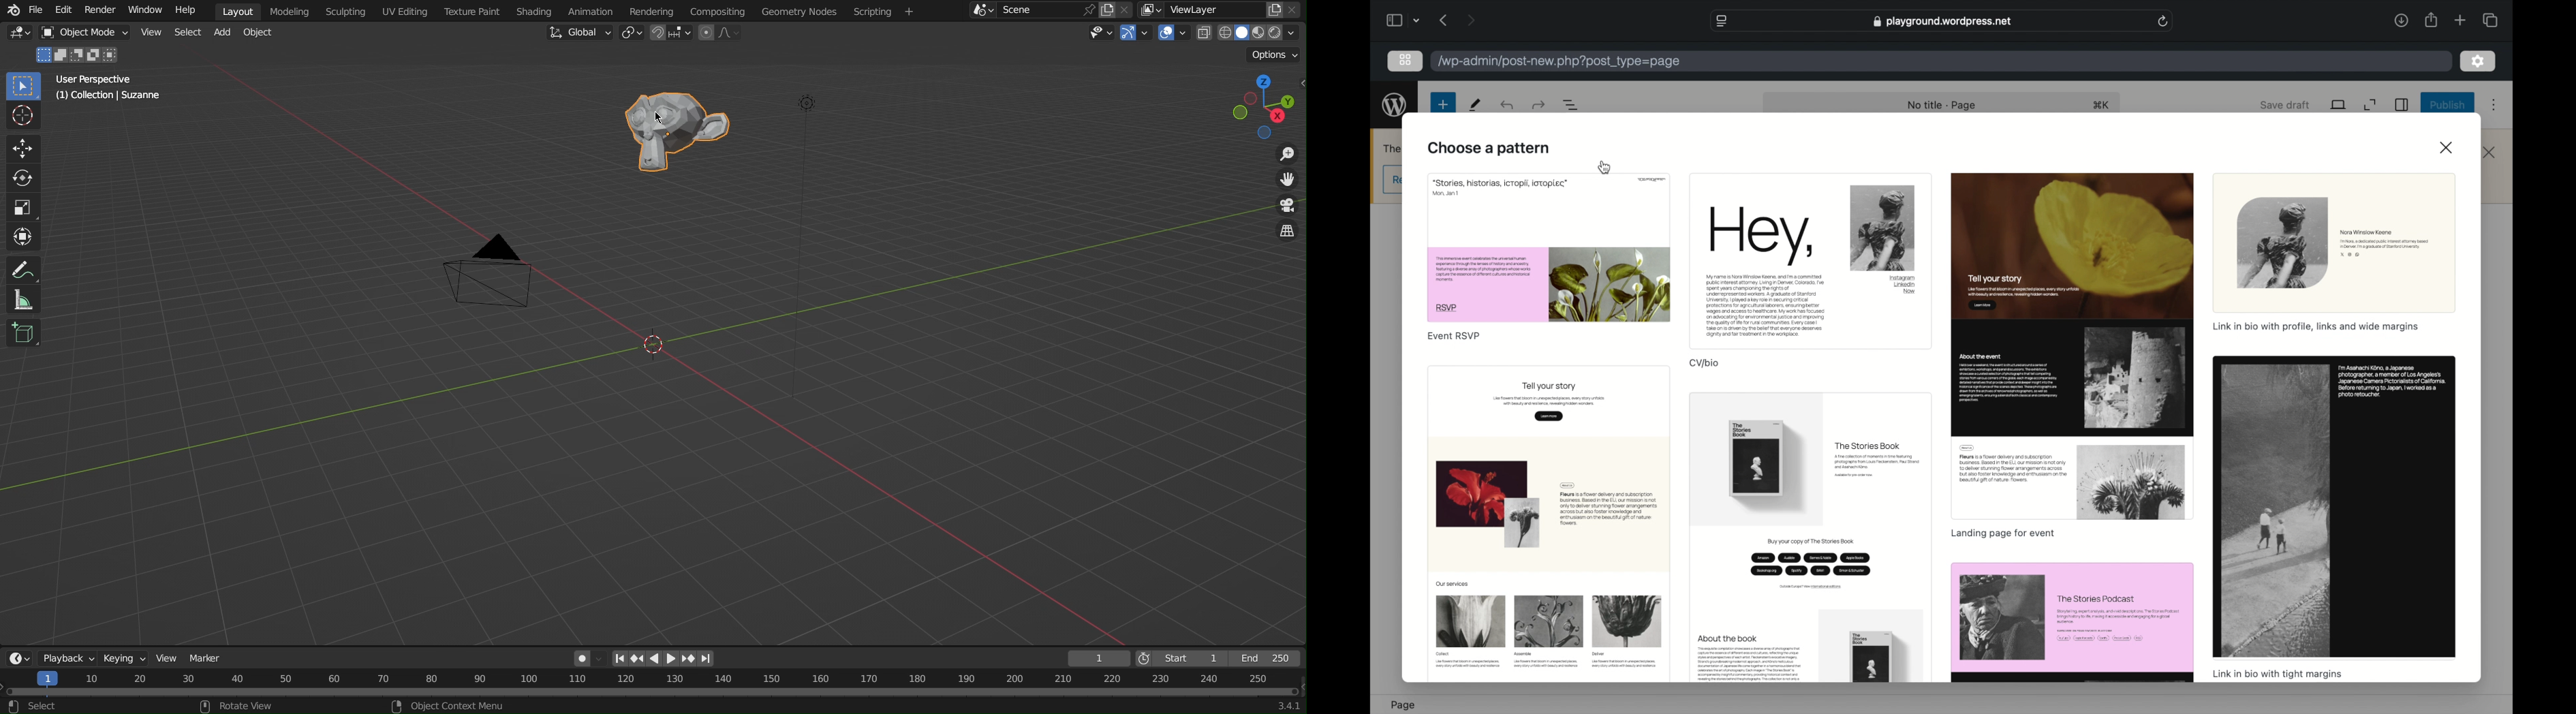 This screenshot has height=728, width=2576. Describe the element at coordinates (2490, 20) in the screenshot. I see `tab group picker` at that location.